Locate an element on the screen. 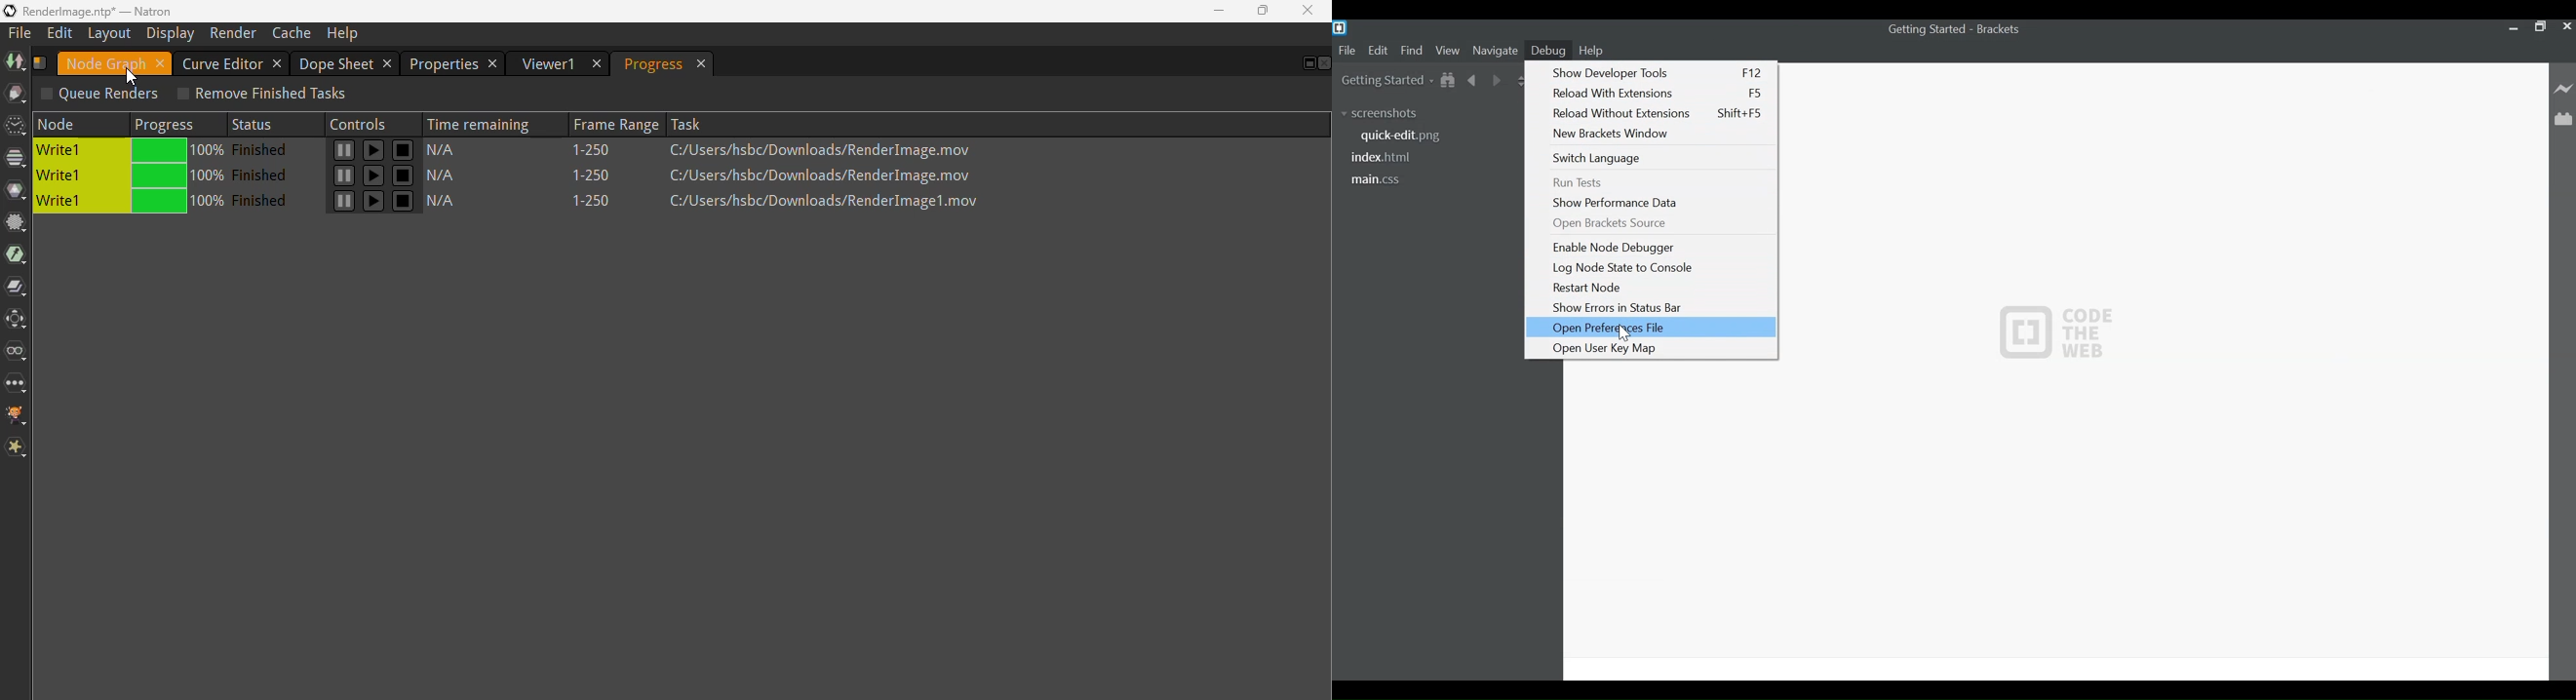  write 1 is located at coordinates (77, 203).